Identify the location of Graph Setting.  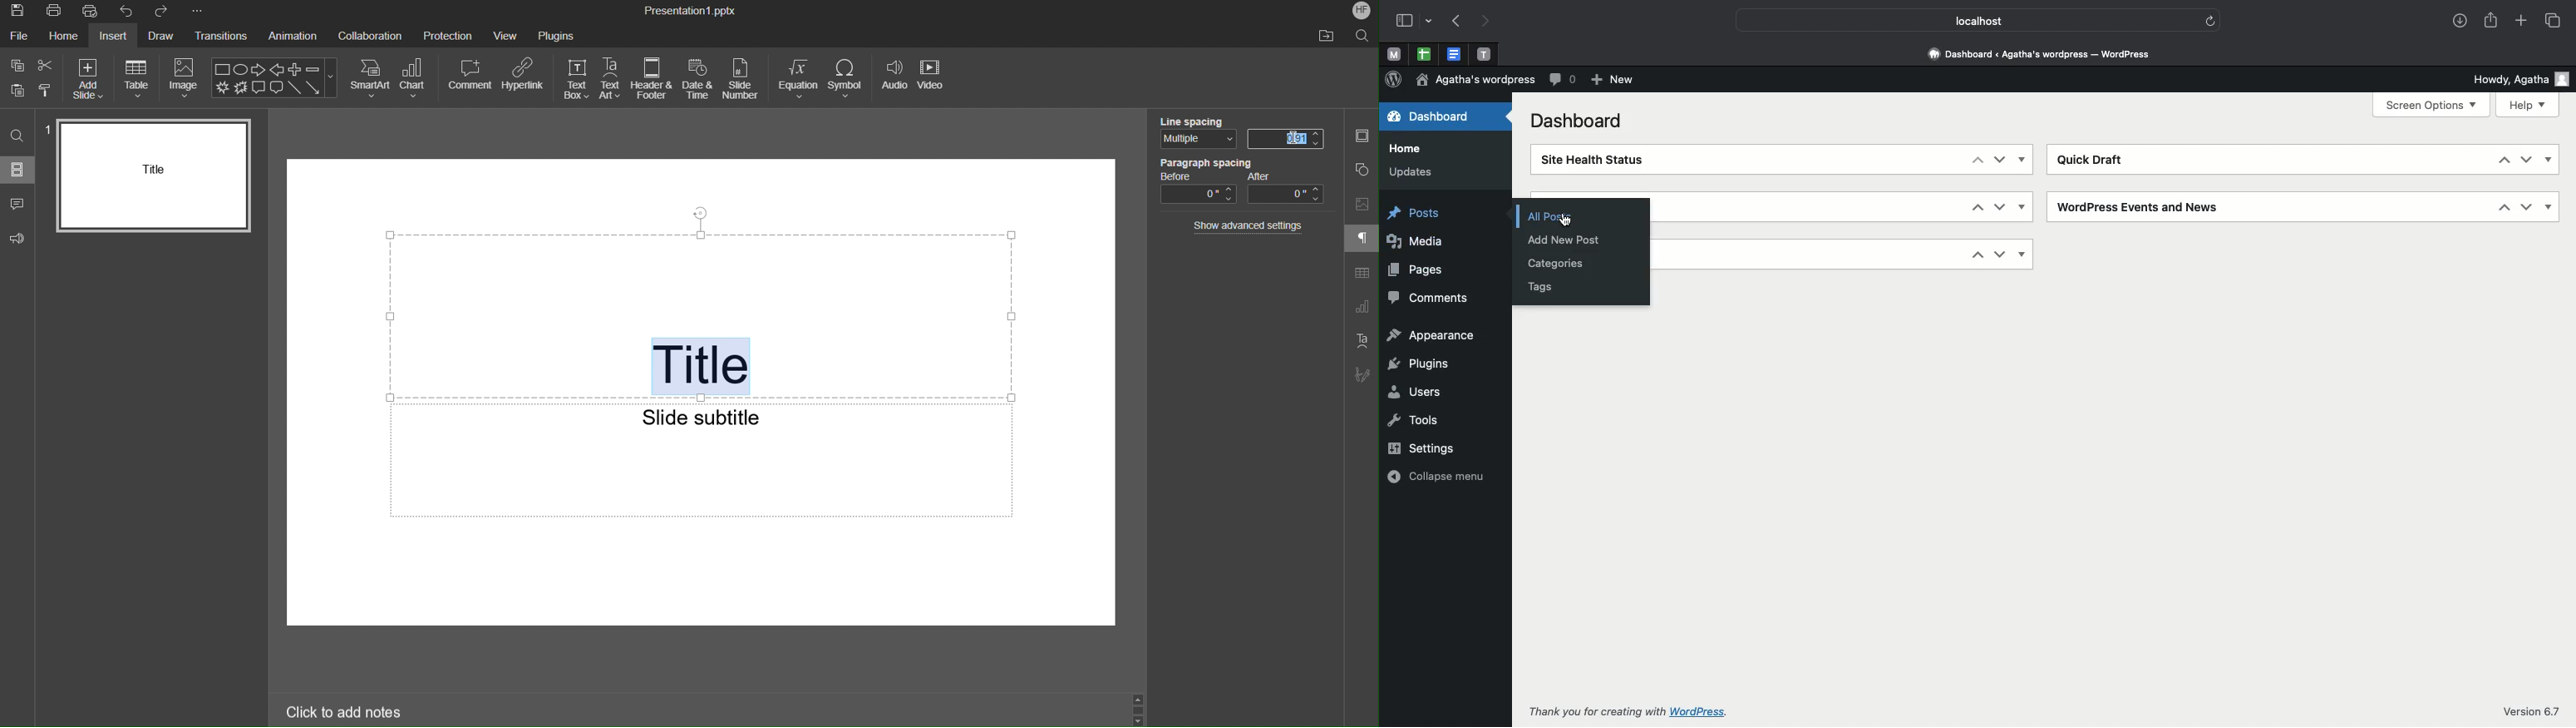
(1362, 307).